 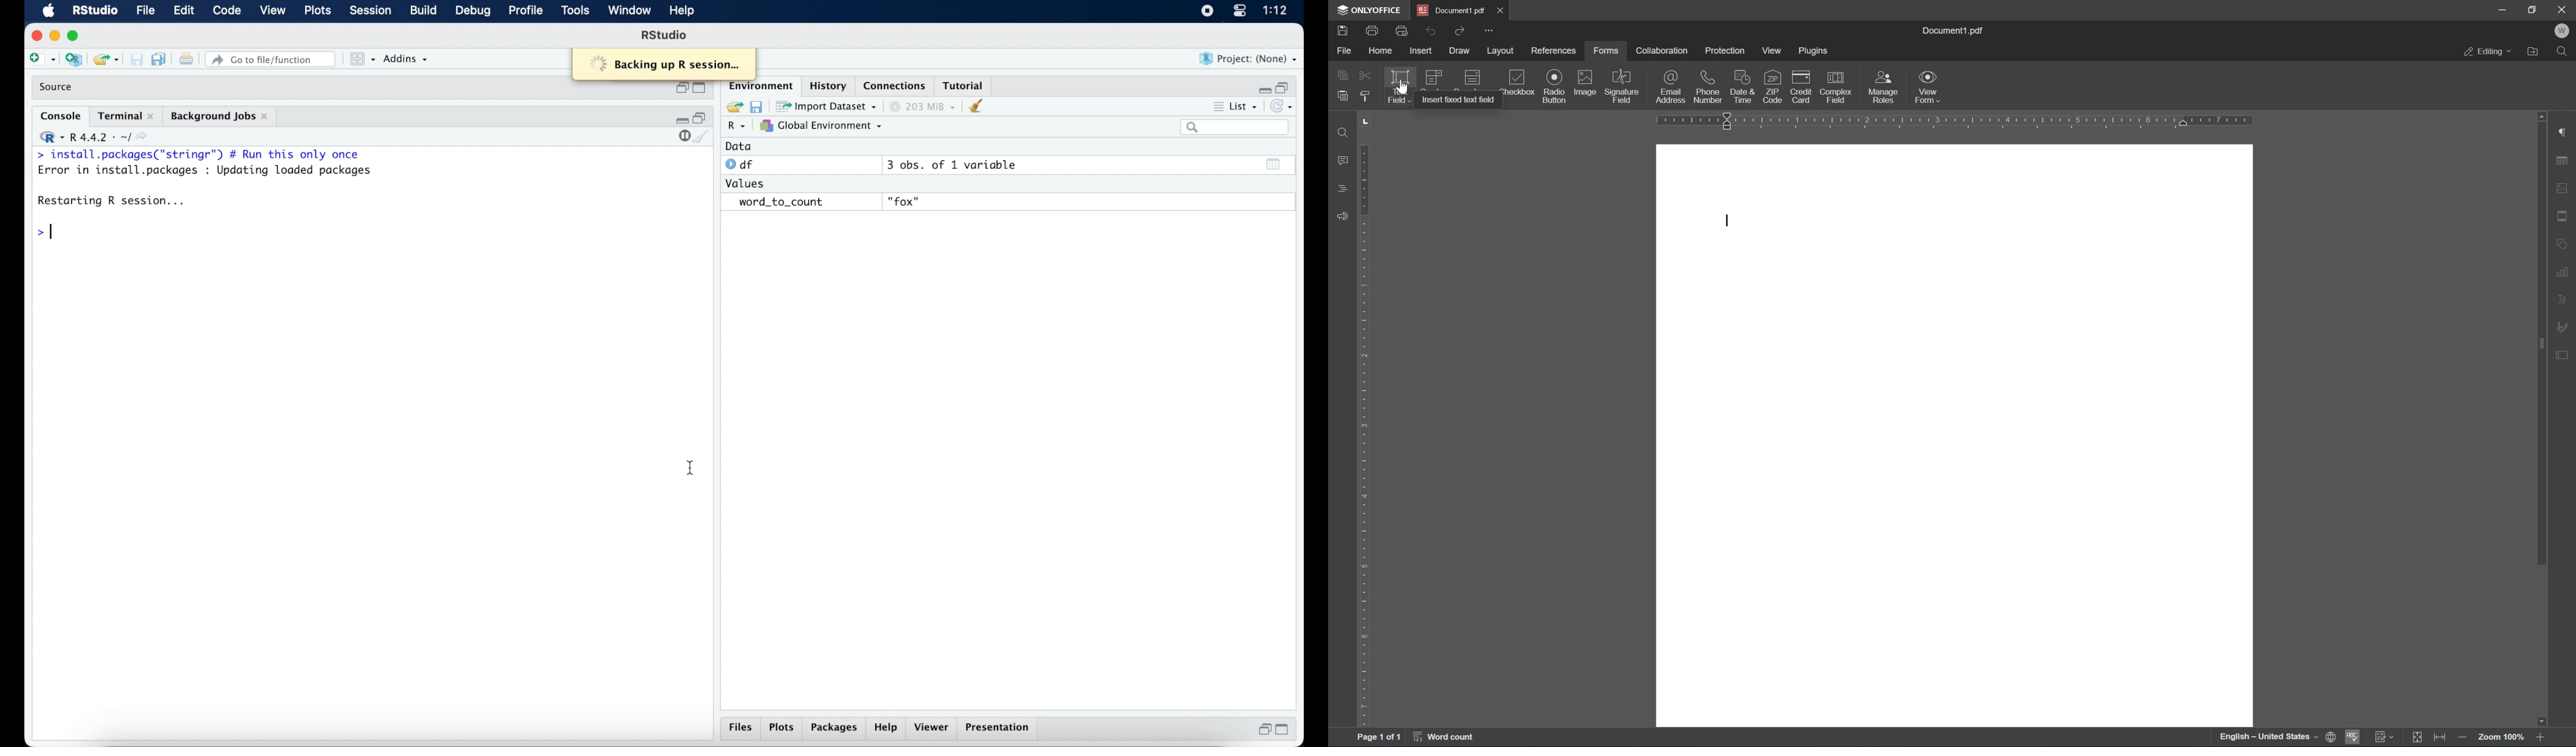 I want to click on help, so click(x=887, y=728).